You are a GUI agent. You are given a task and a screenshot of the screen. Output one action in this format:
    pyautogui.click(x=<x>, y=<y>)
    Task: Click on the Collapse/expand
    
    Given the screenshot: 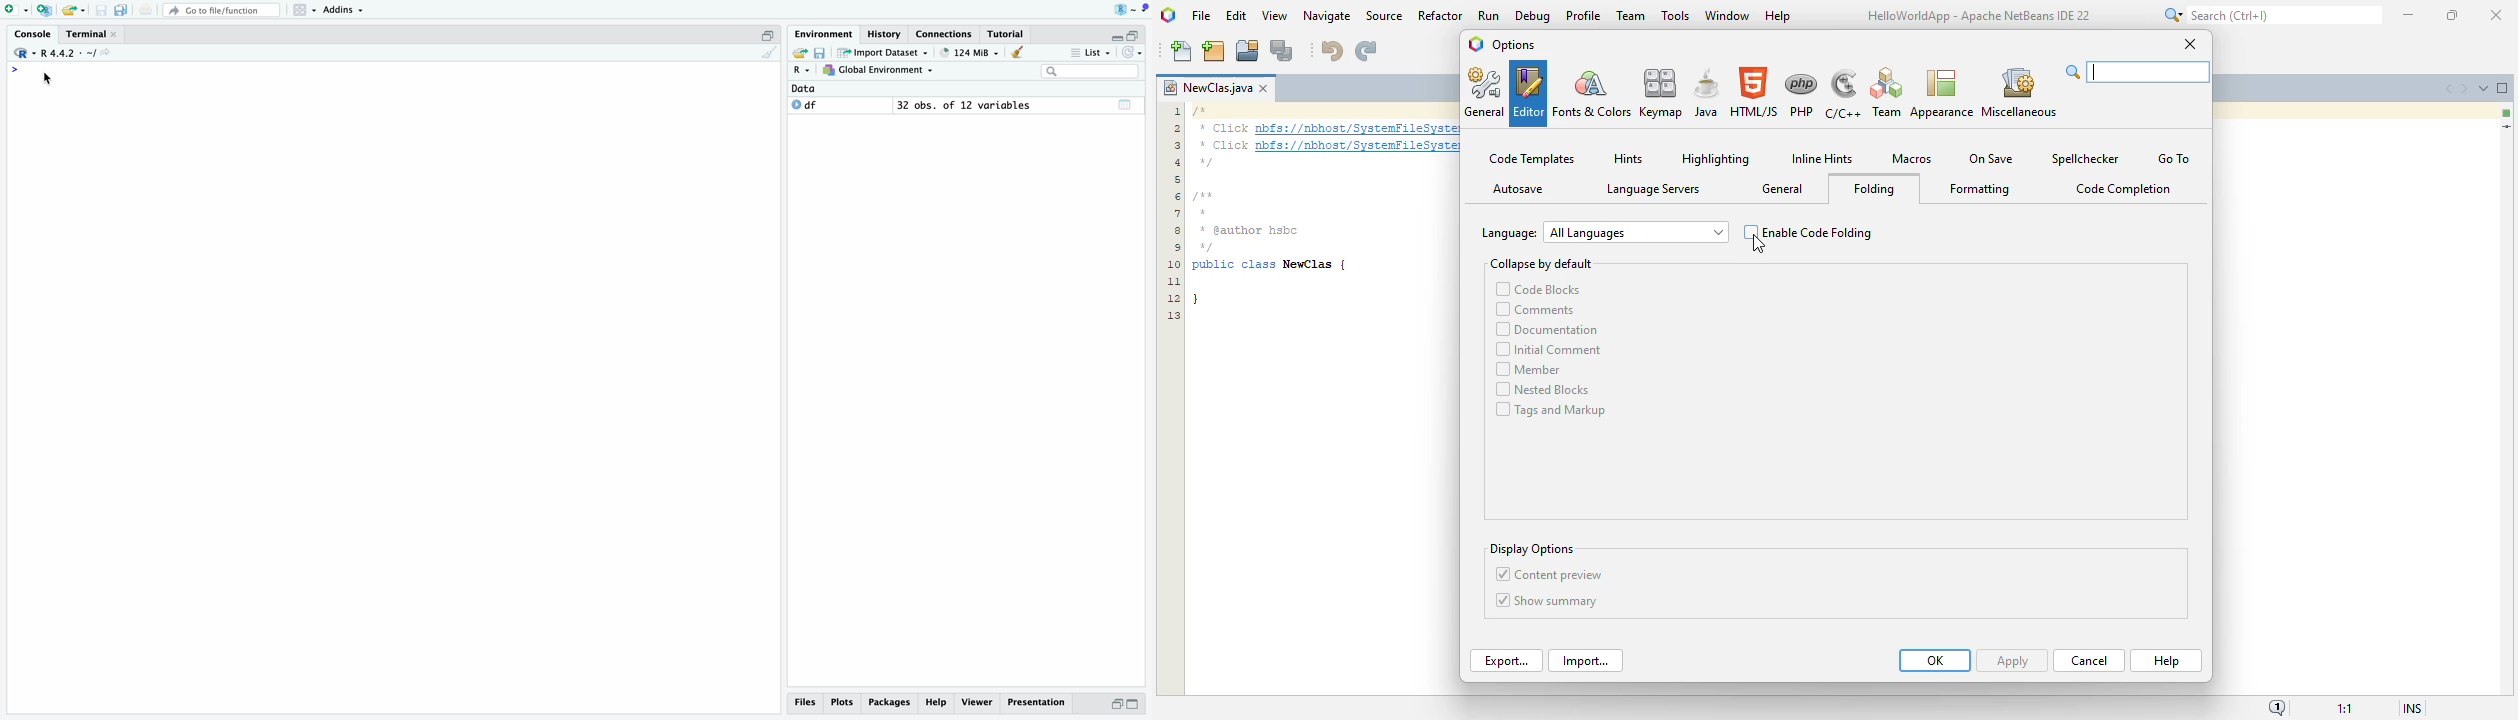 What is the action you would take?
    pyautogui.click(x=1116, y=38)
    